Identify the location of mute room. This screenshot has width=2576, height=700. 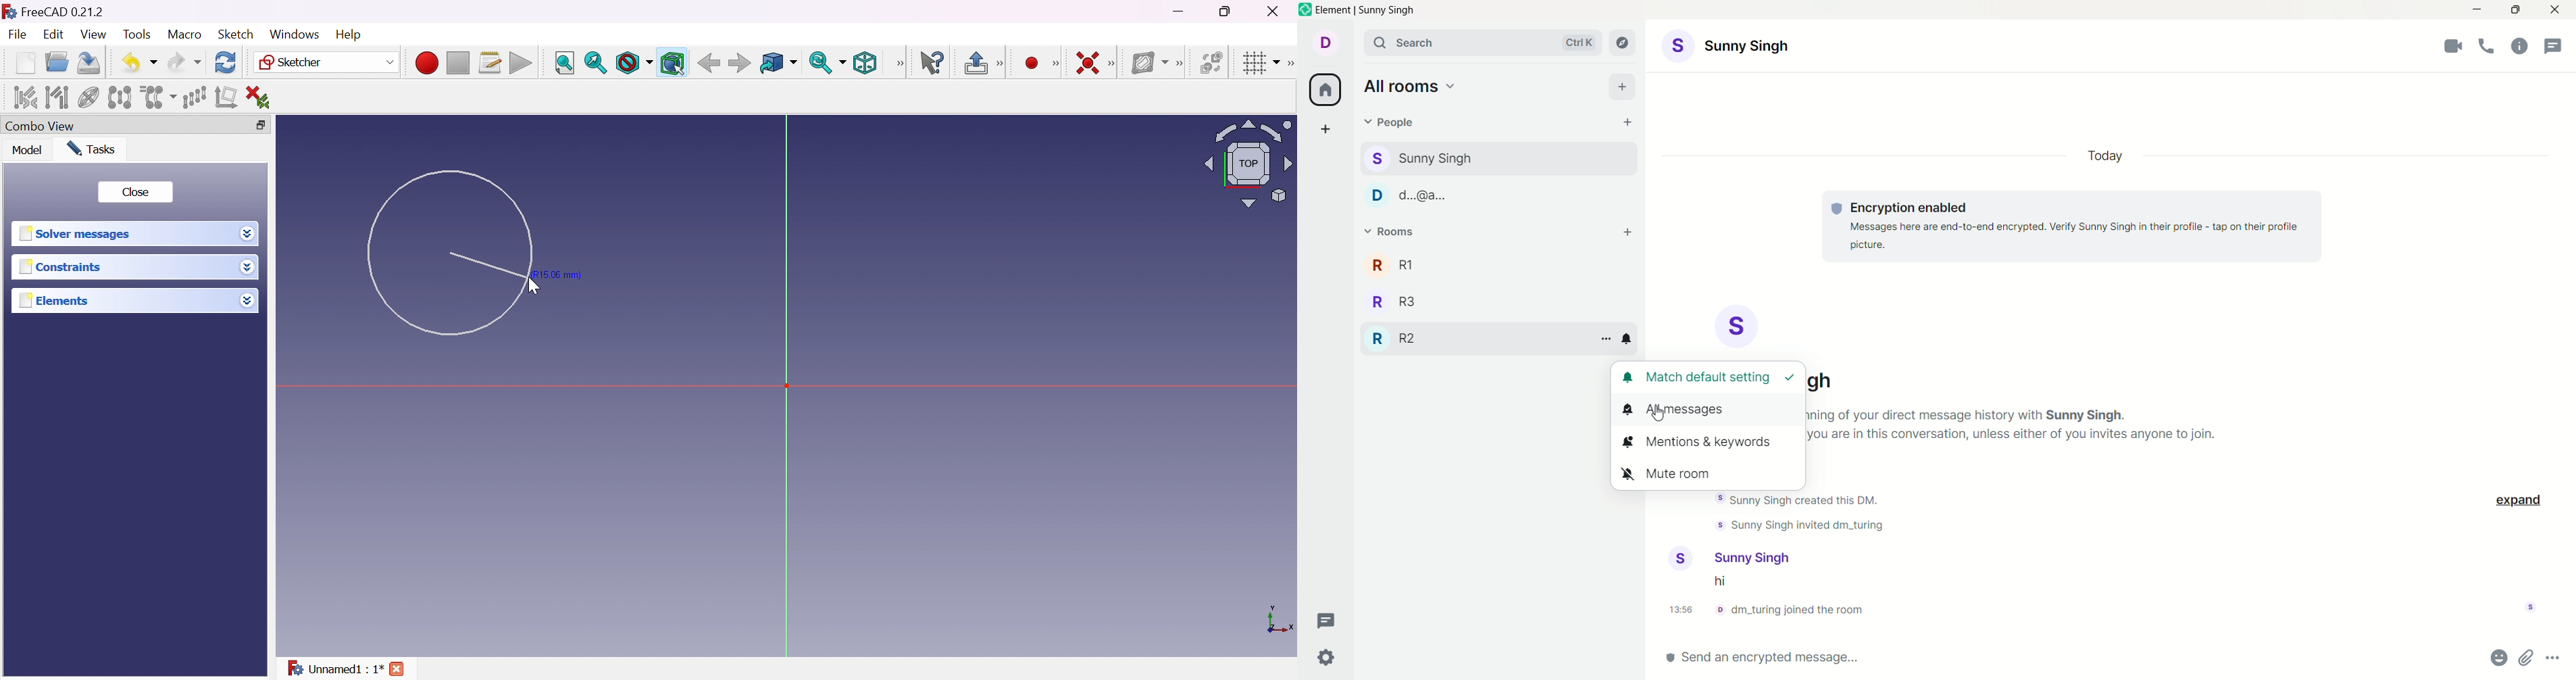
(1675, 473).